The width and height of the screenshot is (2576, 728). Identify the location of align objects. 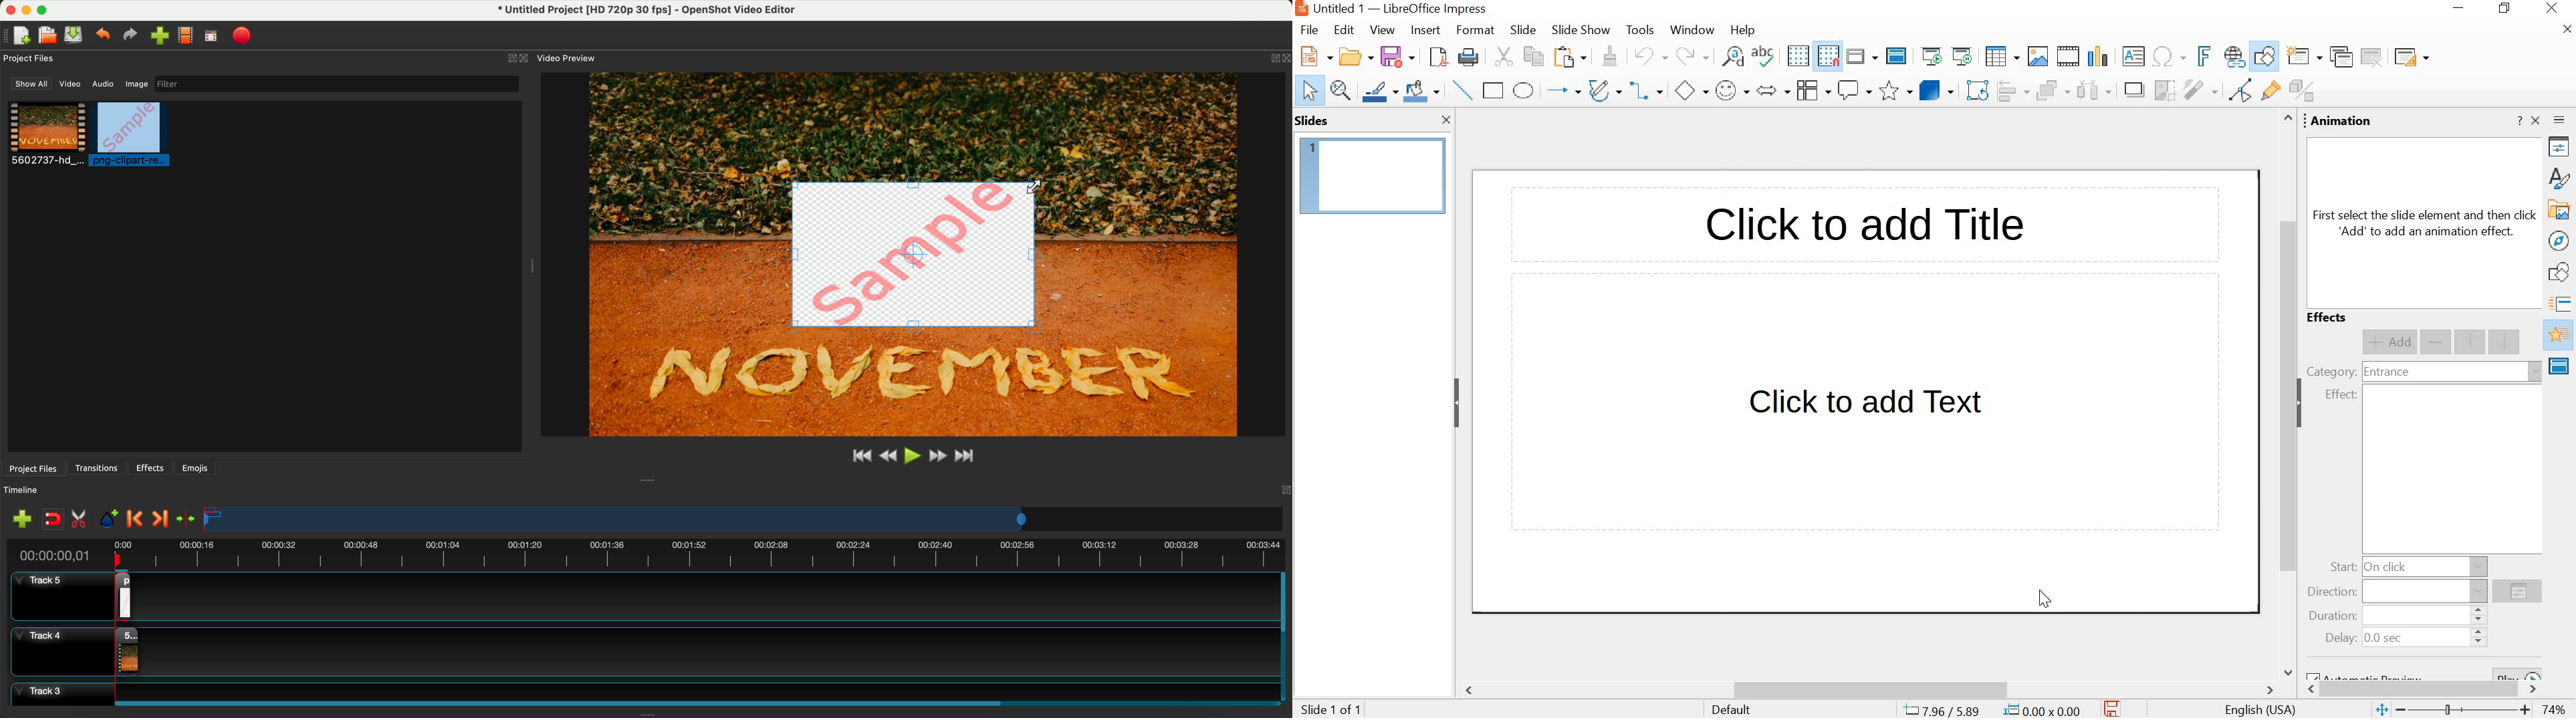
(2012, 92).